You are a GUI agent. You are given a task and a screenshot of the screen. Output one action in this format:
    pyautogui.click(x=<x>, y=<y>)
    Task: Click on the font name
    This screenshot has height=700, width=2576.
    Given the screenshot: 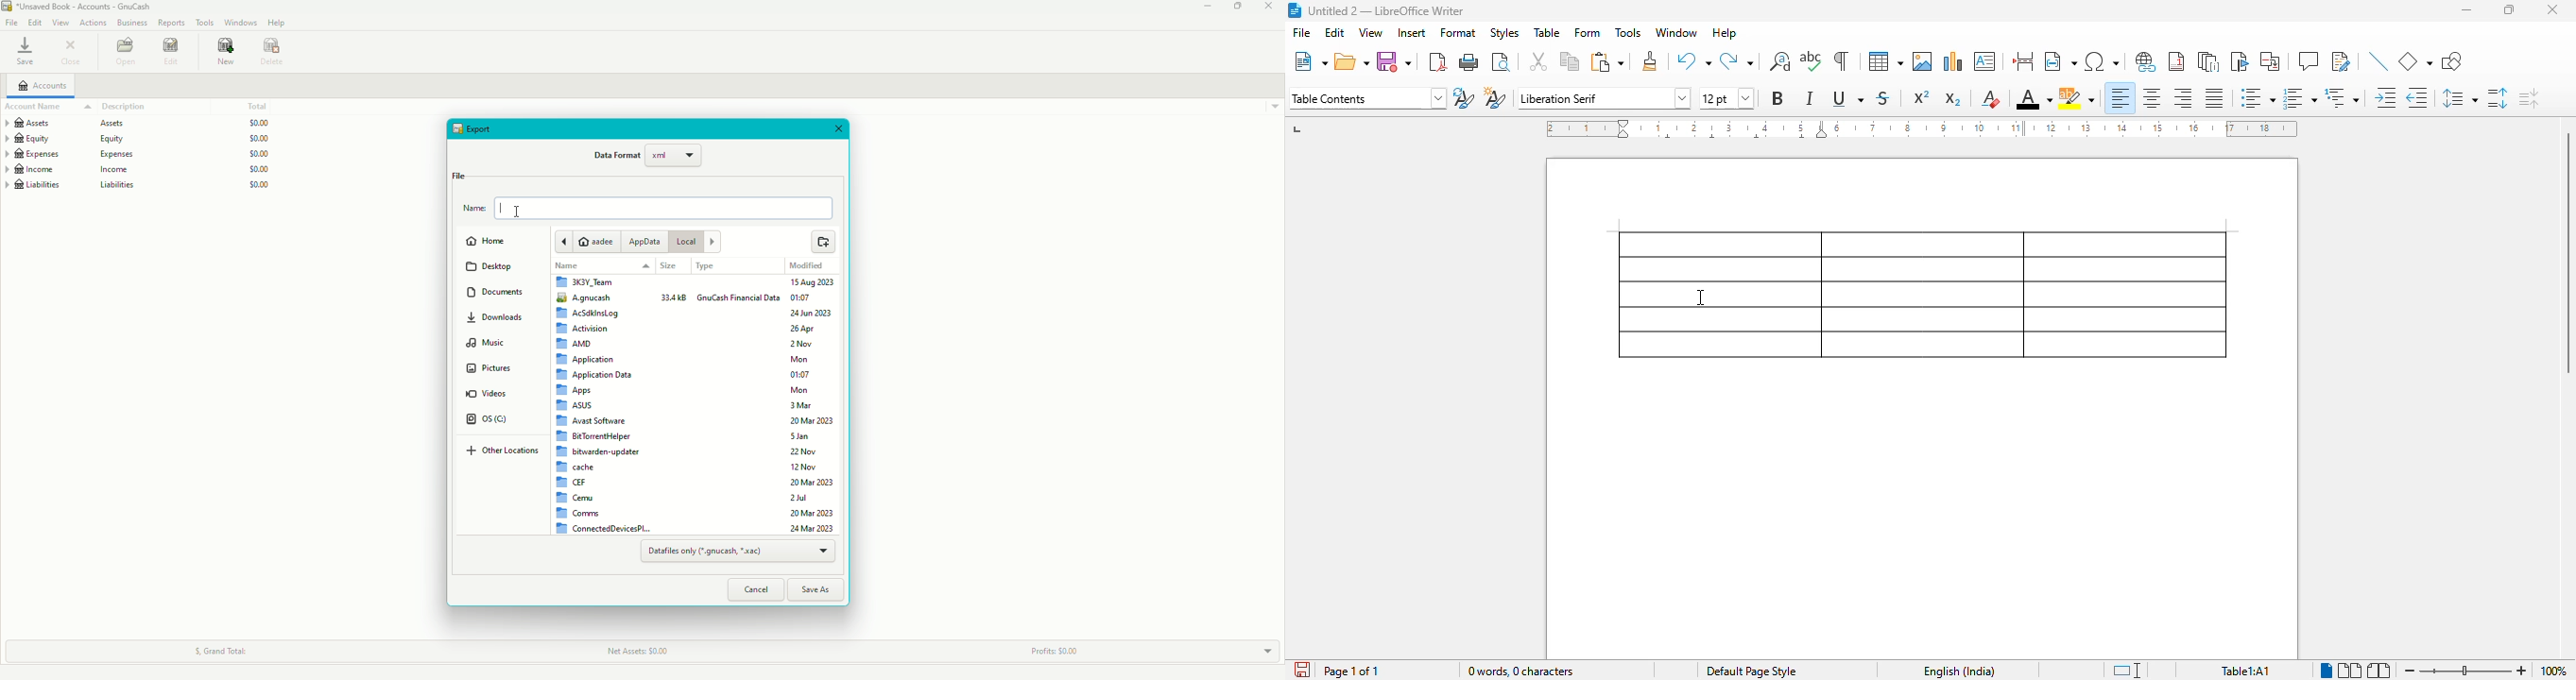 What is the action you would take?
    pyautogui.click(x=1604, y=99)
    